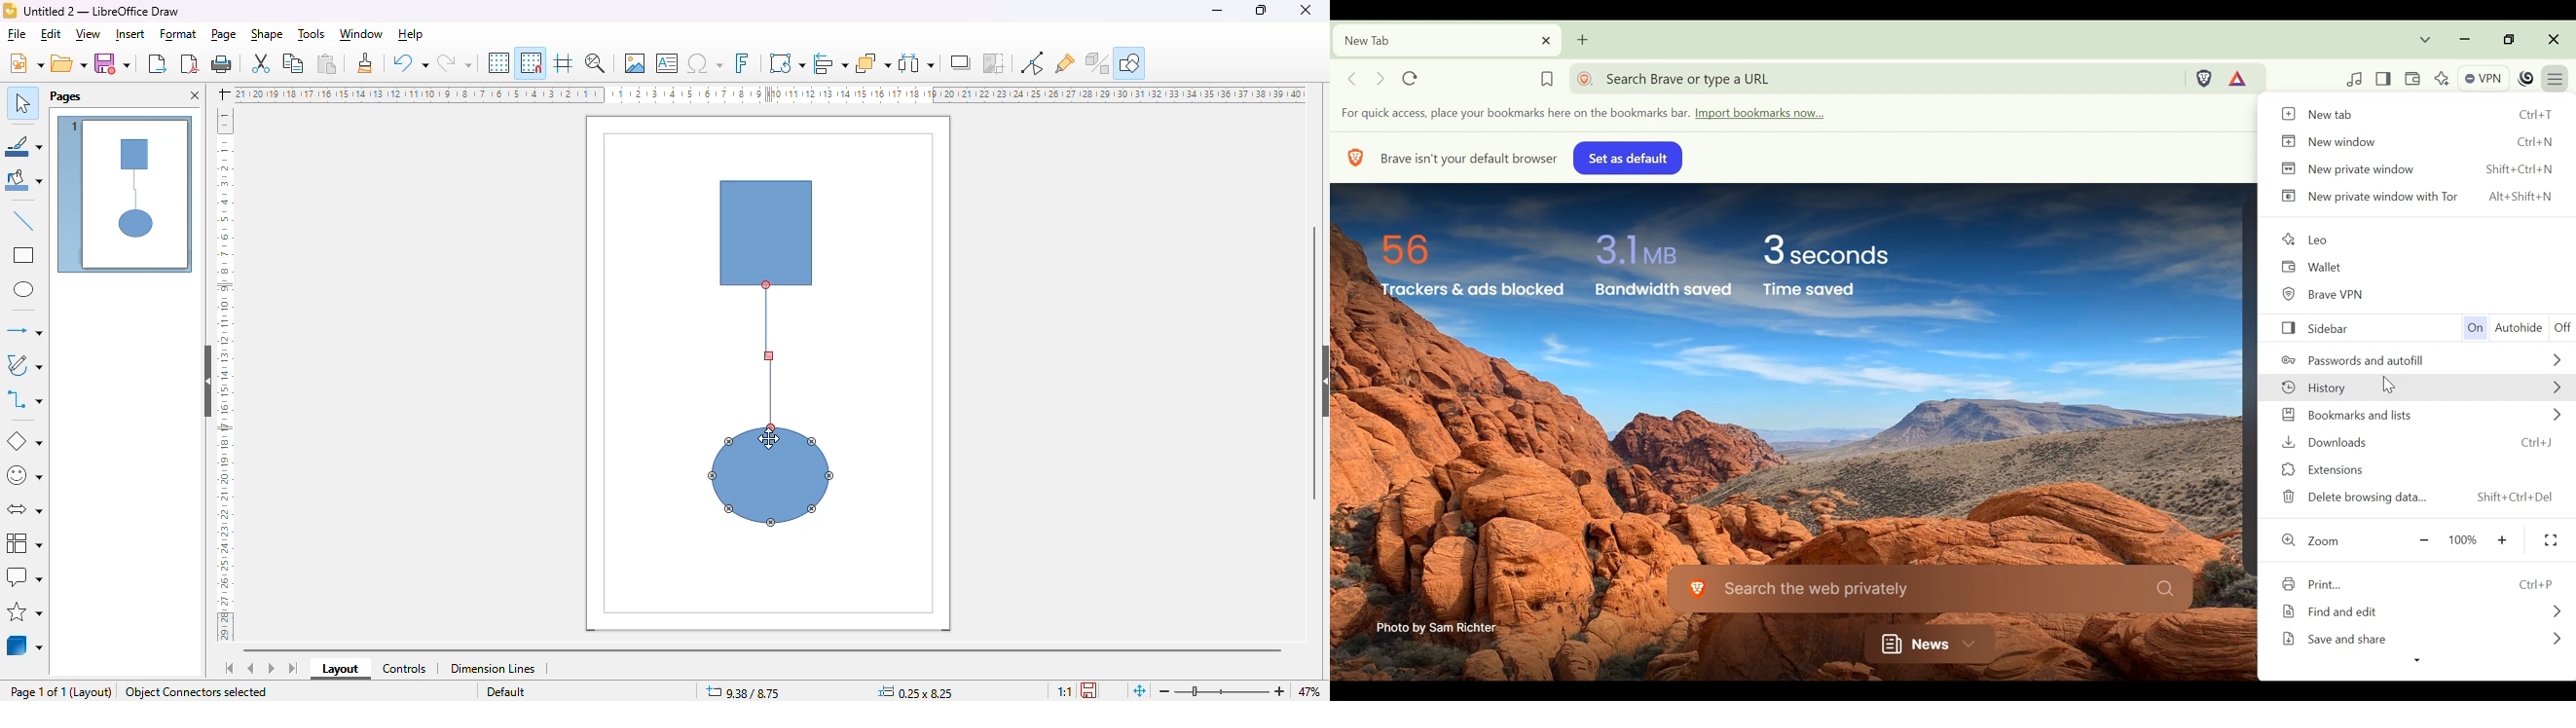  Describe the element at coordinates (261, 63) in the screenshot. I see `cut` at that location.